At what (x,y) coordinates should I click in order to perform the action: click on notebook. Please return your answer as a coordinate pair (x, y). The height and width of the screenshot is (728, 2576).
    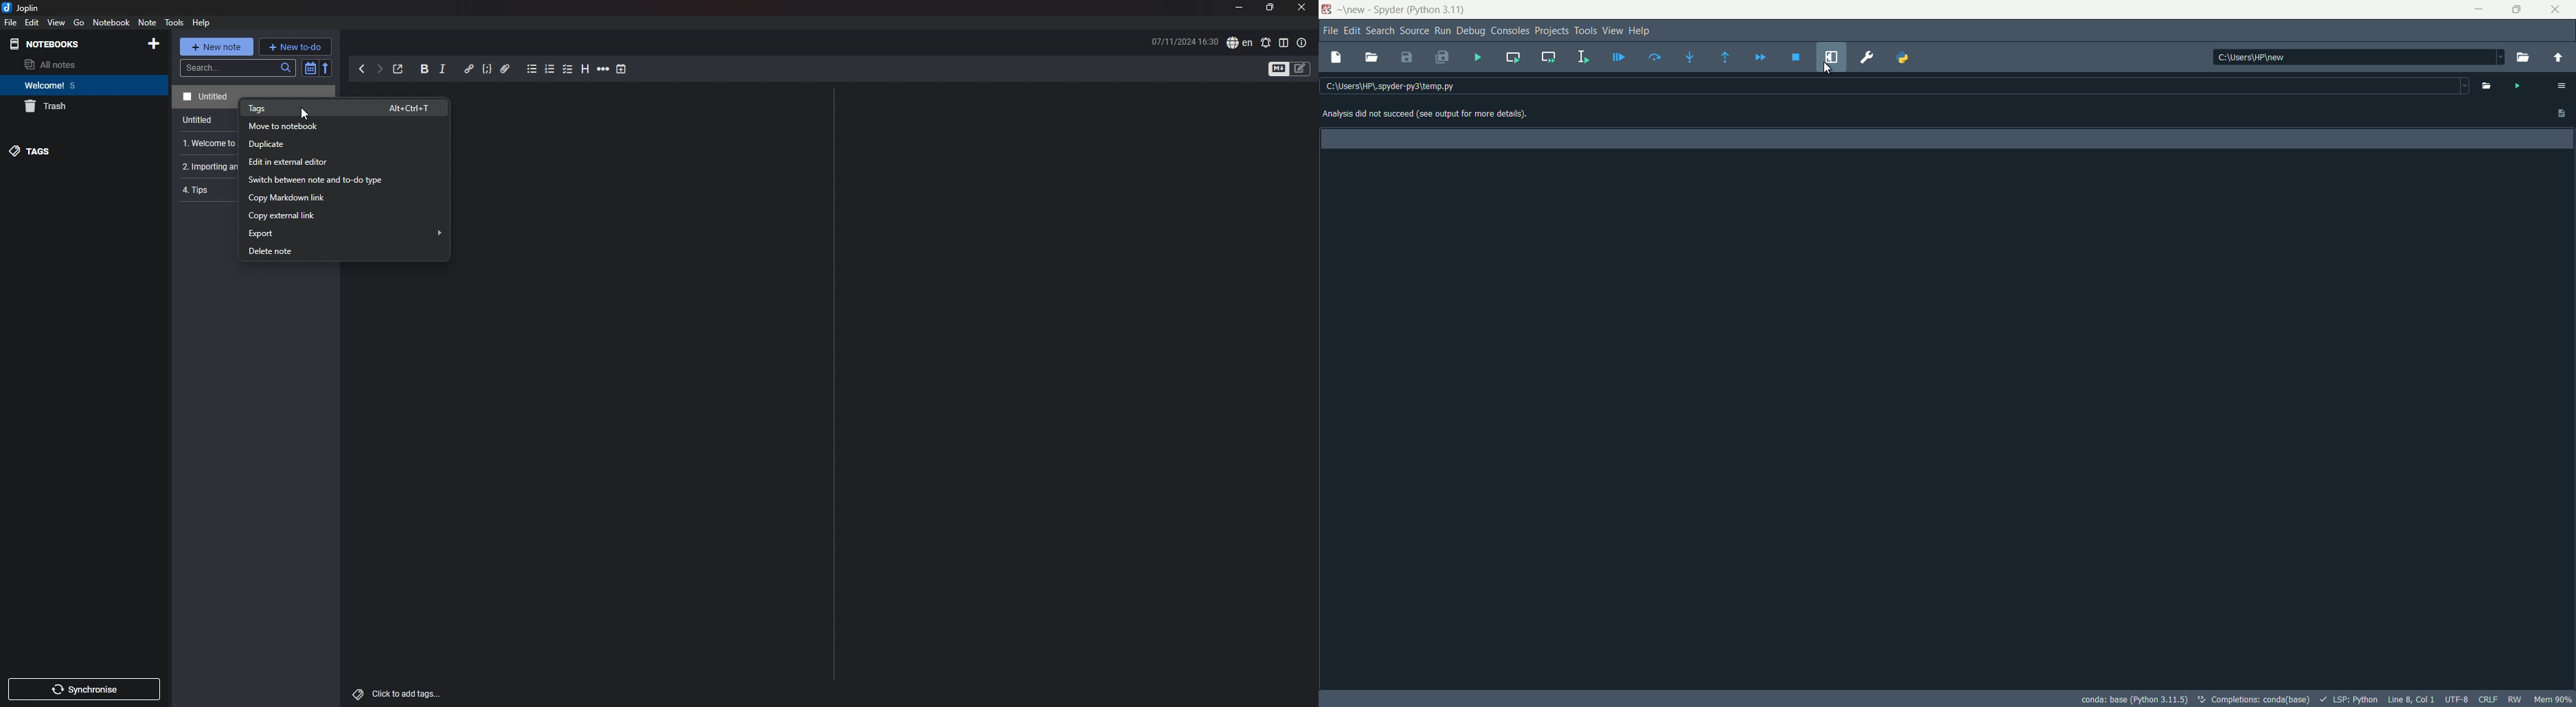
    Looking at the image, I should click on (111, 23).